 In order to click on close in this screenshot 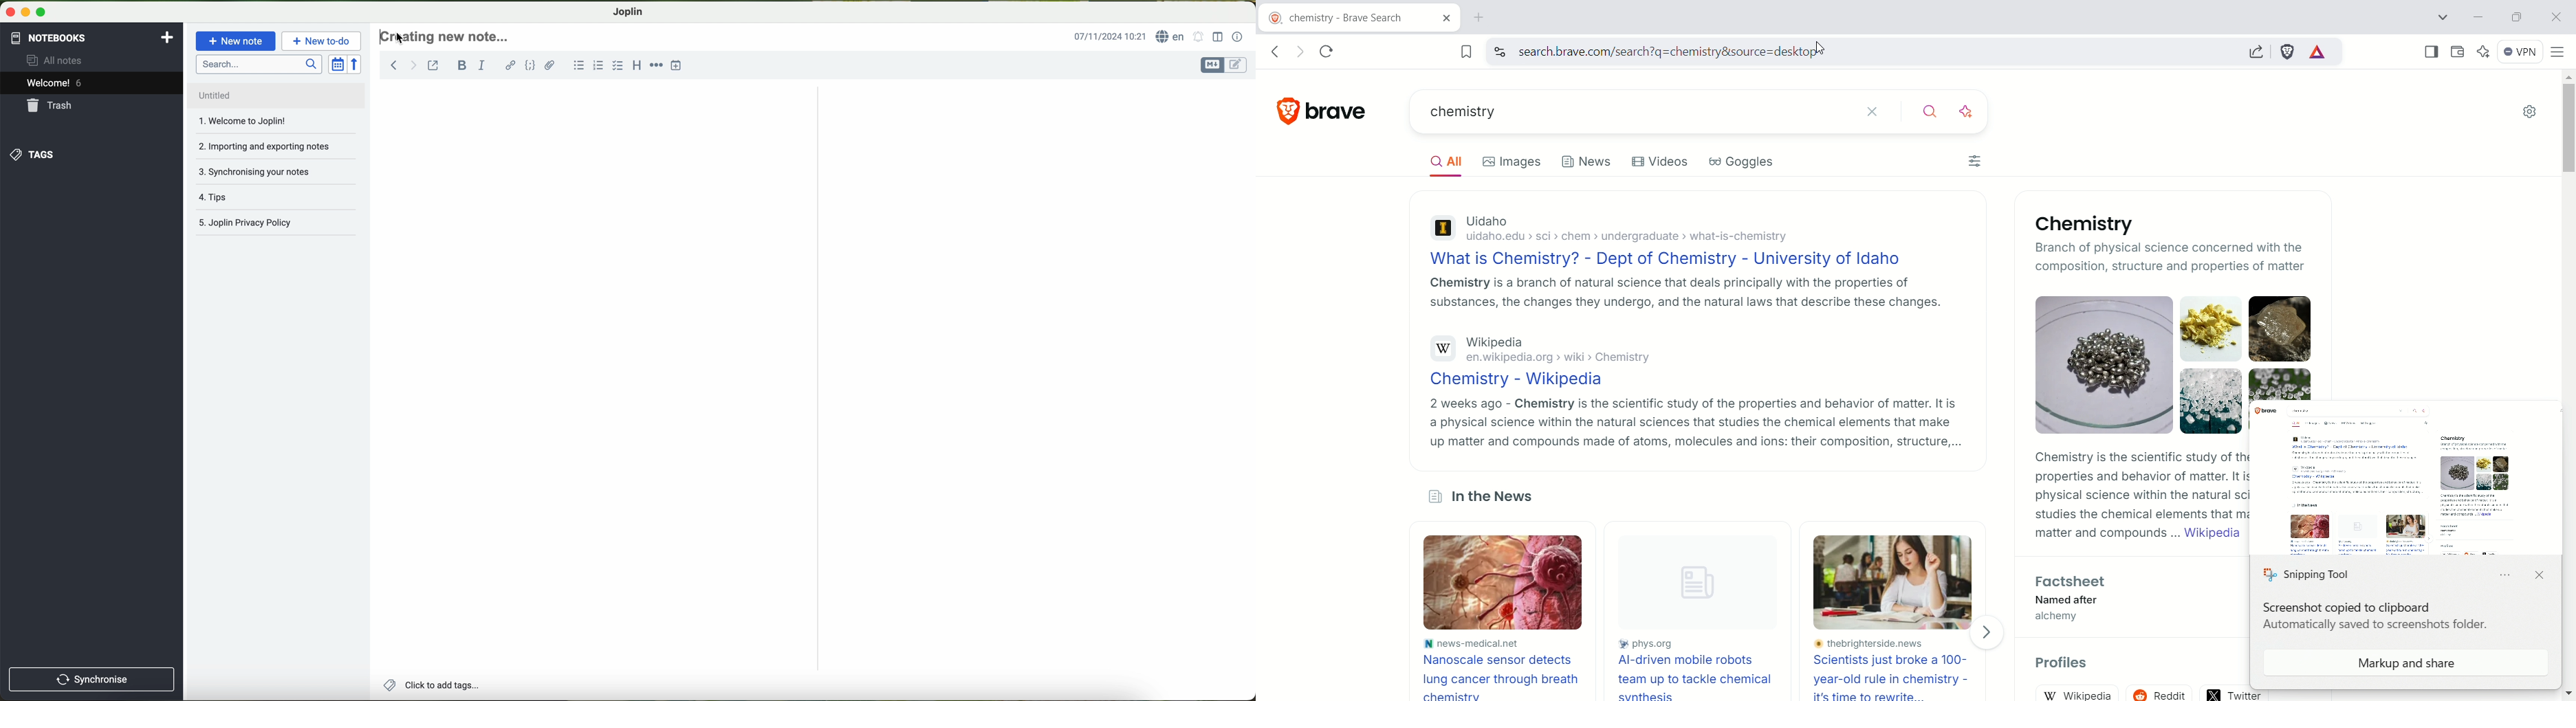, I will do `click(8, 10)`.